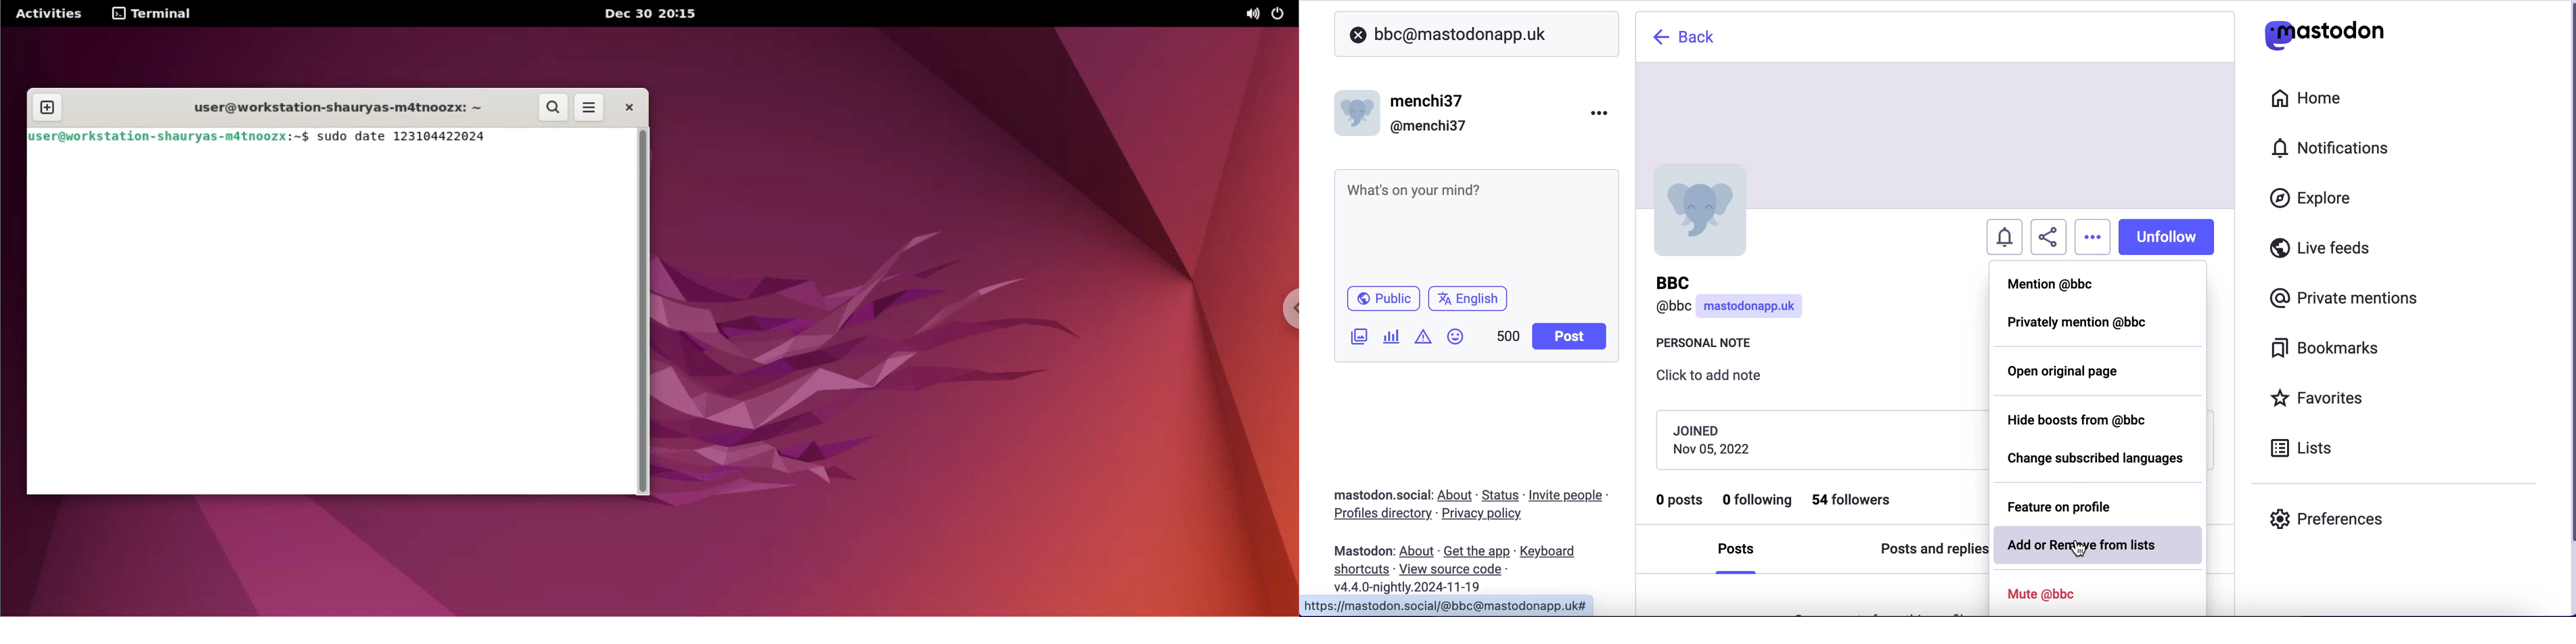 The height and width of the screenshot is (644, 2576). Describe the element at coordinates (655, 14) in the screenshot. I see `dec 30 2015` at that location.